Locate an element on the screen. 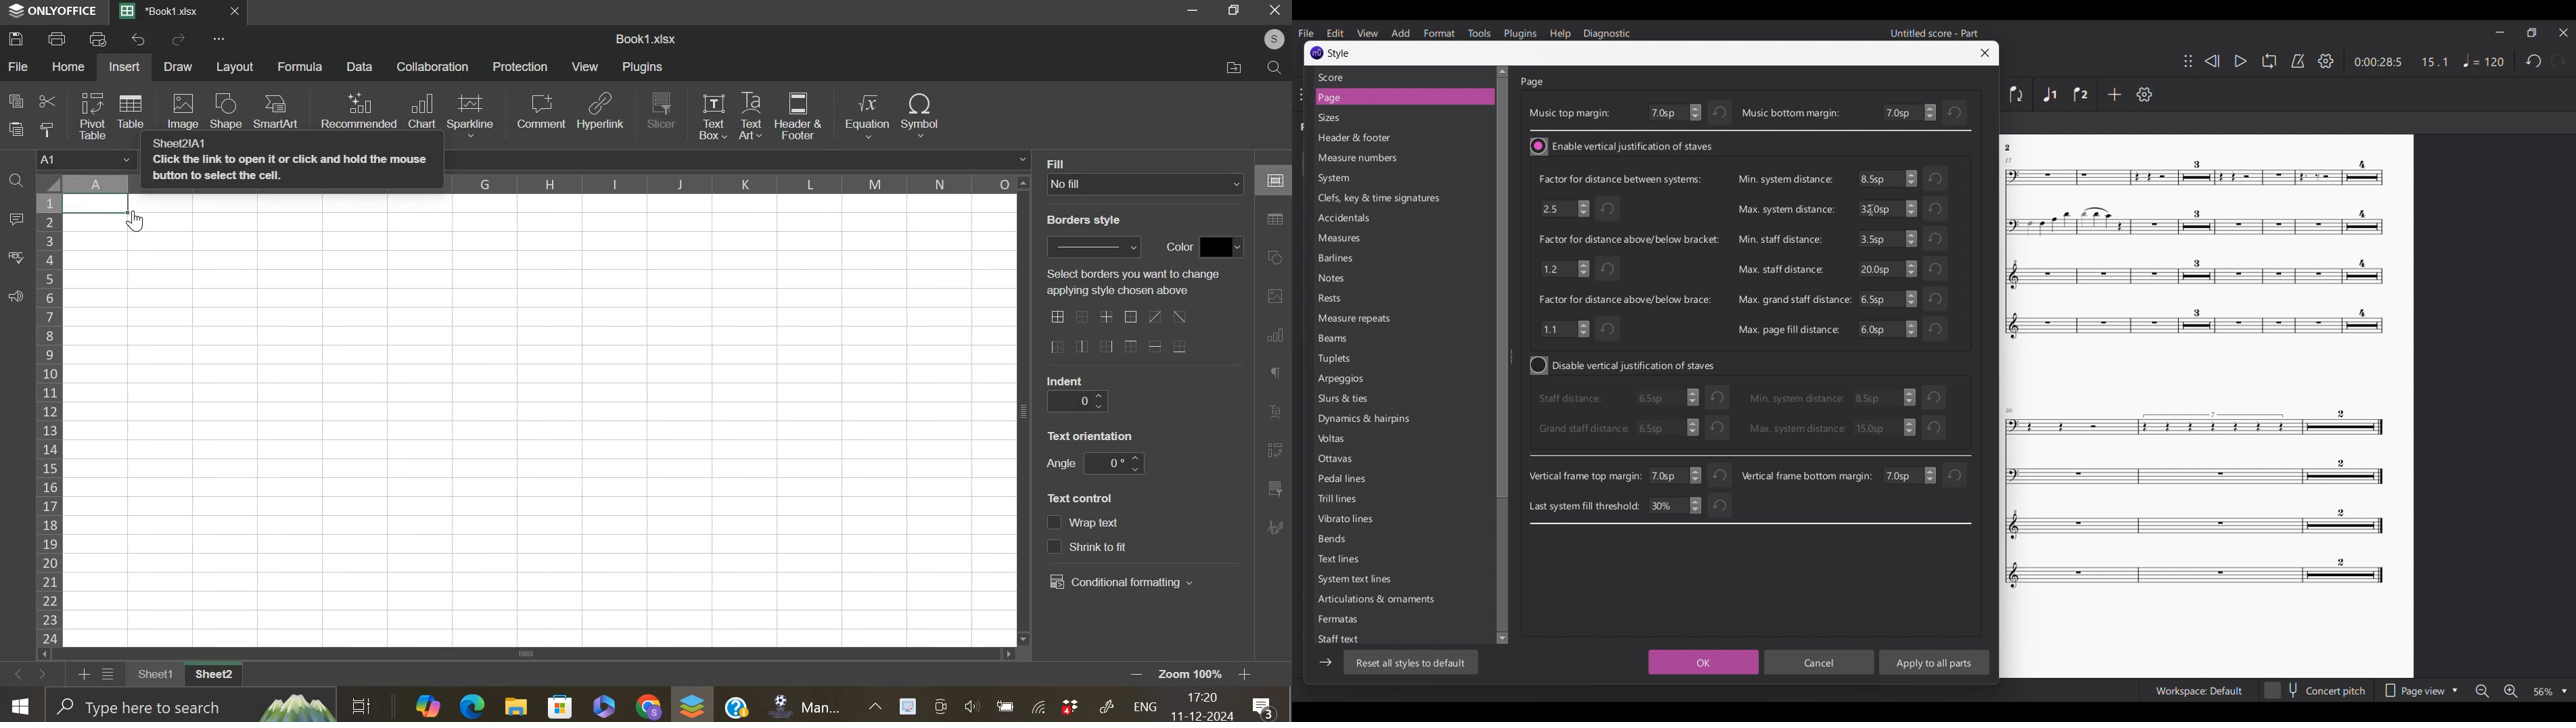 The image size is (2576, 728). zoom is located at coordinates (1209, 675).